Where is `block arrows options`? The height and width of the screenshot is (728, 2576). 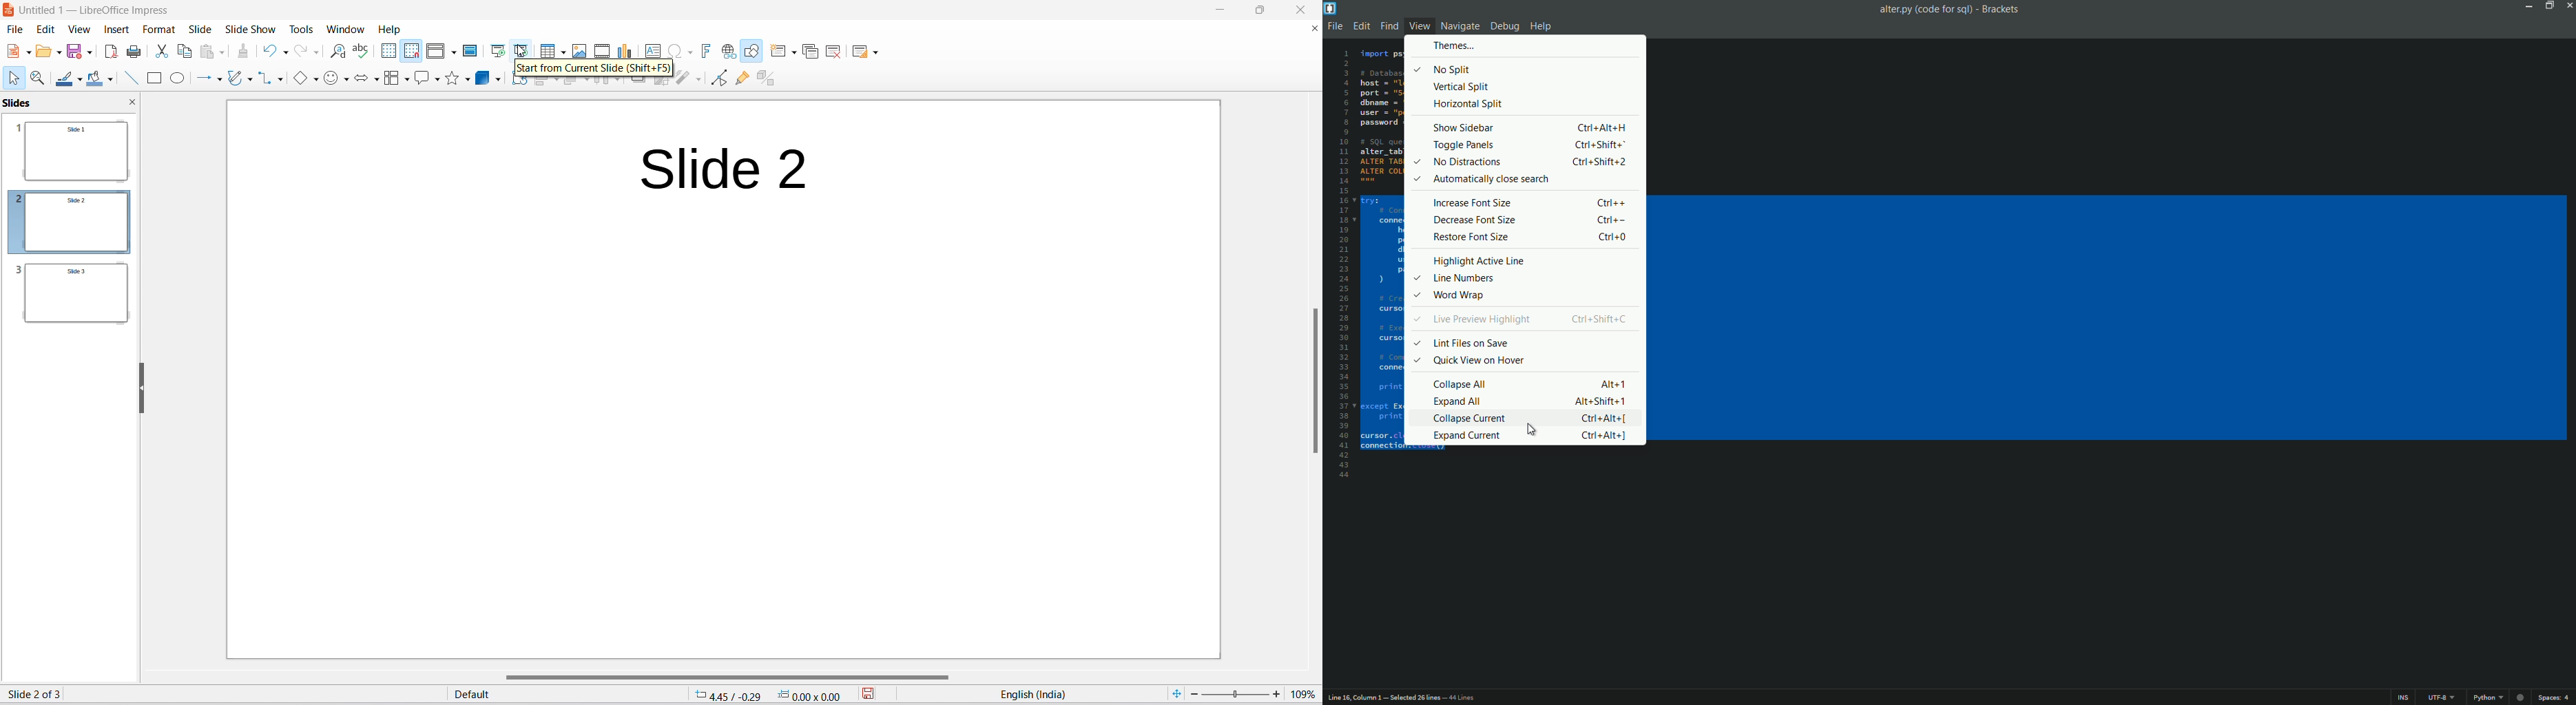
block arrows options is located at coordinates (377, 80).